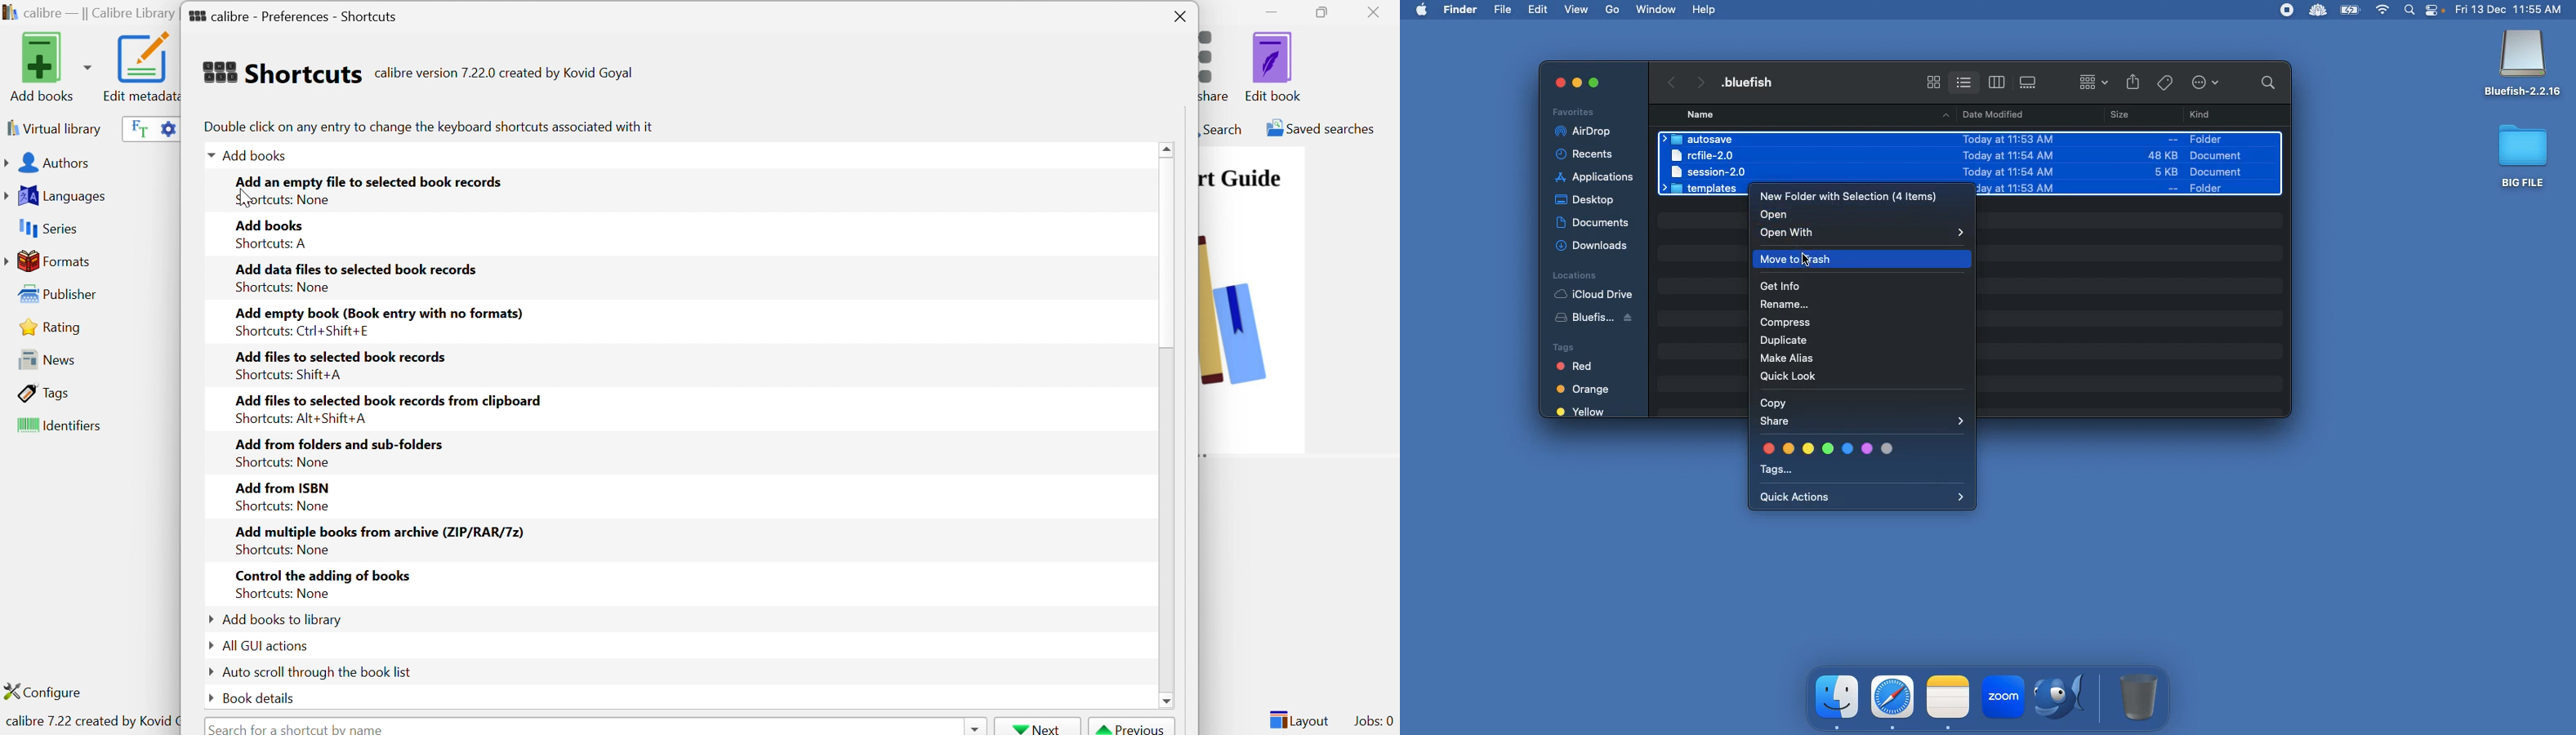 This screenshot has height=756, width=2576. What do you see at coordinates (1251, 332) in the screenshot?
I see `image` at bounding box center [1251, 332].